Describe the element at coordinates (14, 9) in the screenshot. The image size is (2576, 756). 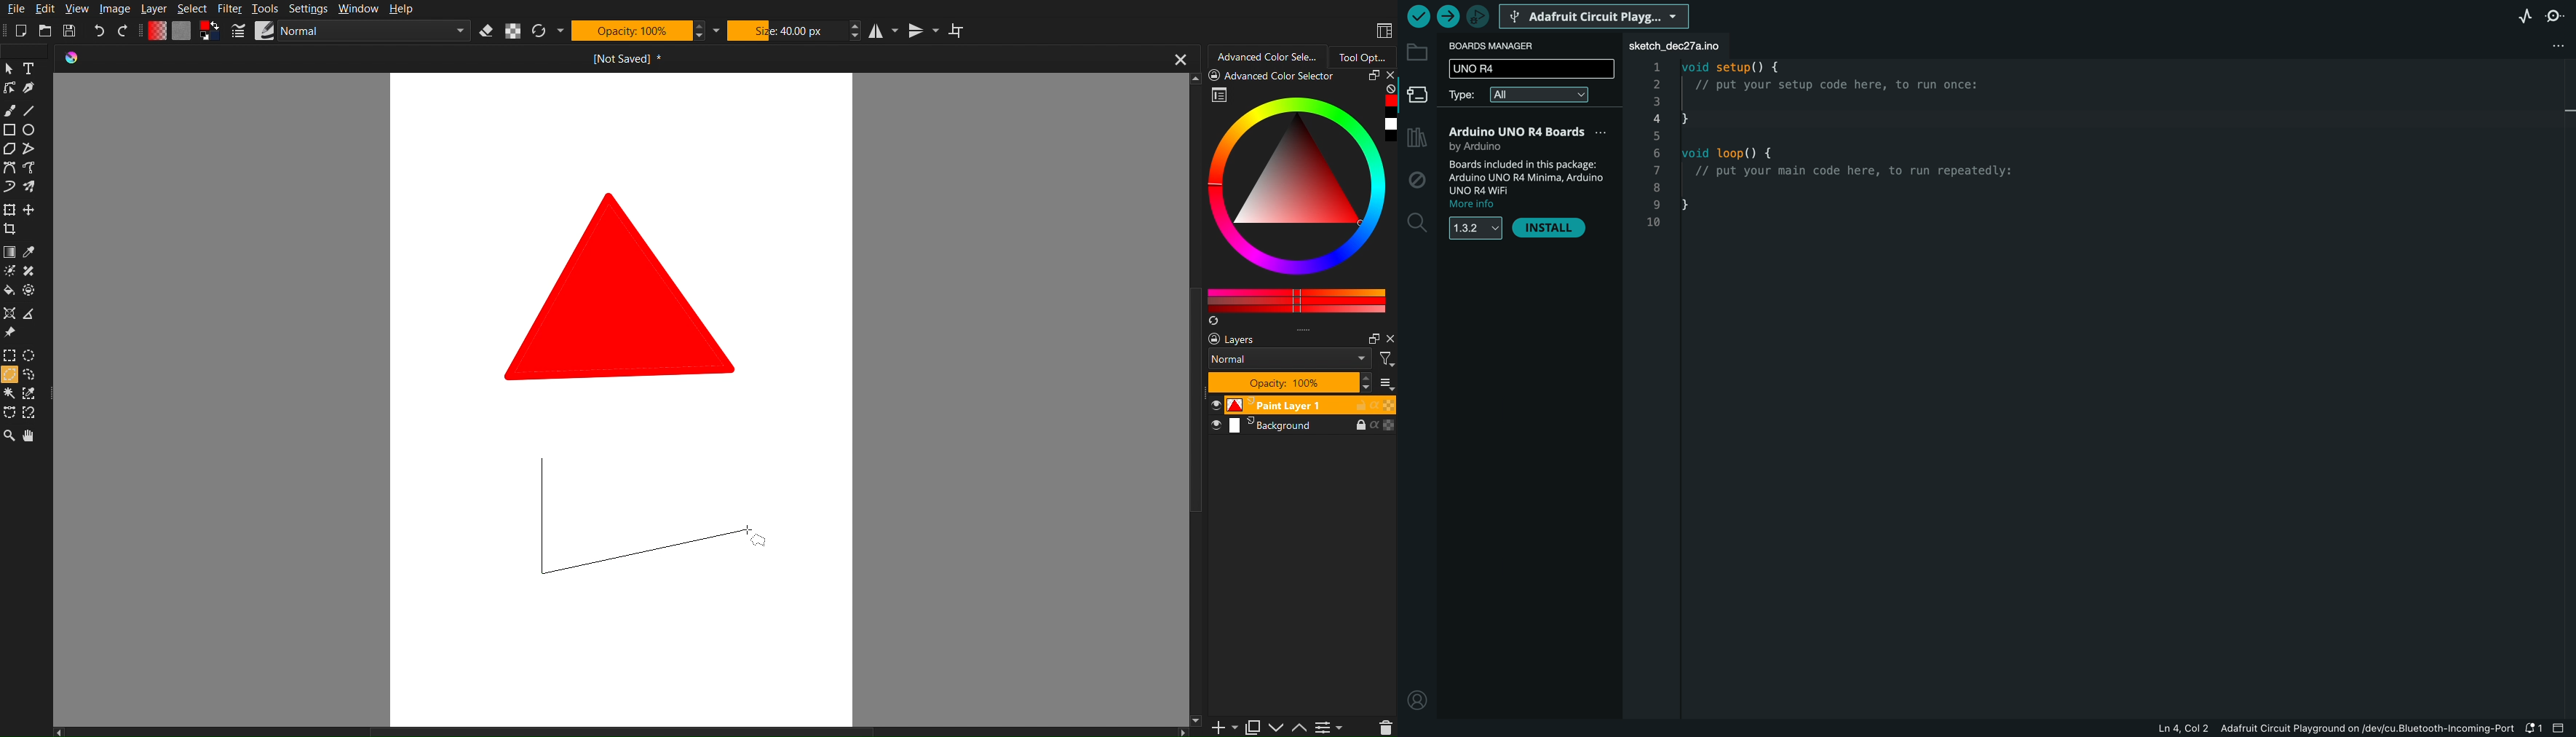
I see `File` at that location.